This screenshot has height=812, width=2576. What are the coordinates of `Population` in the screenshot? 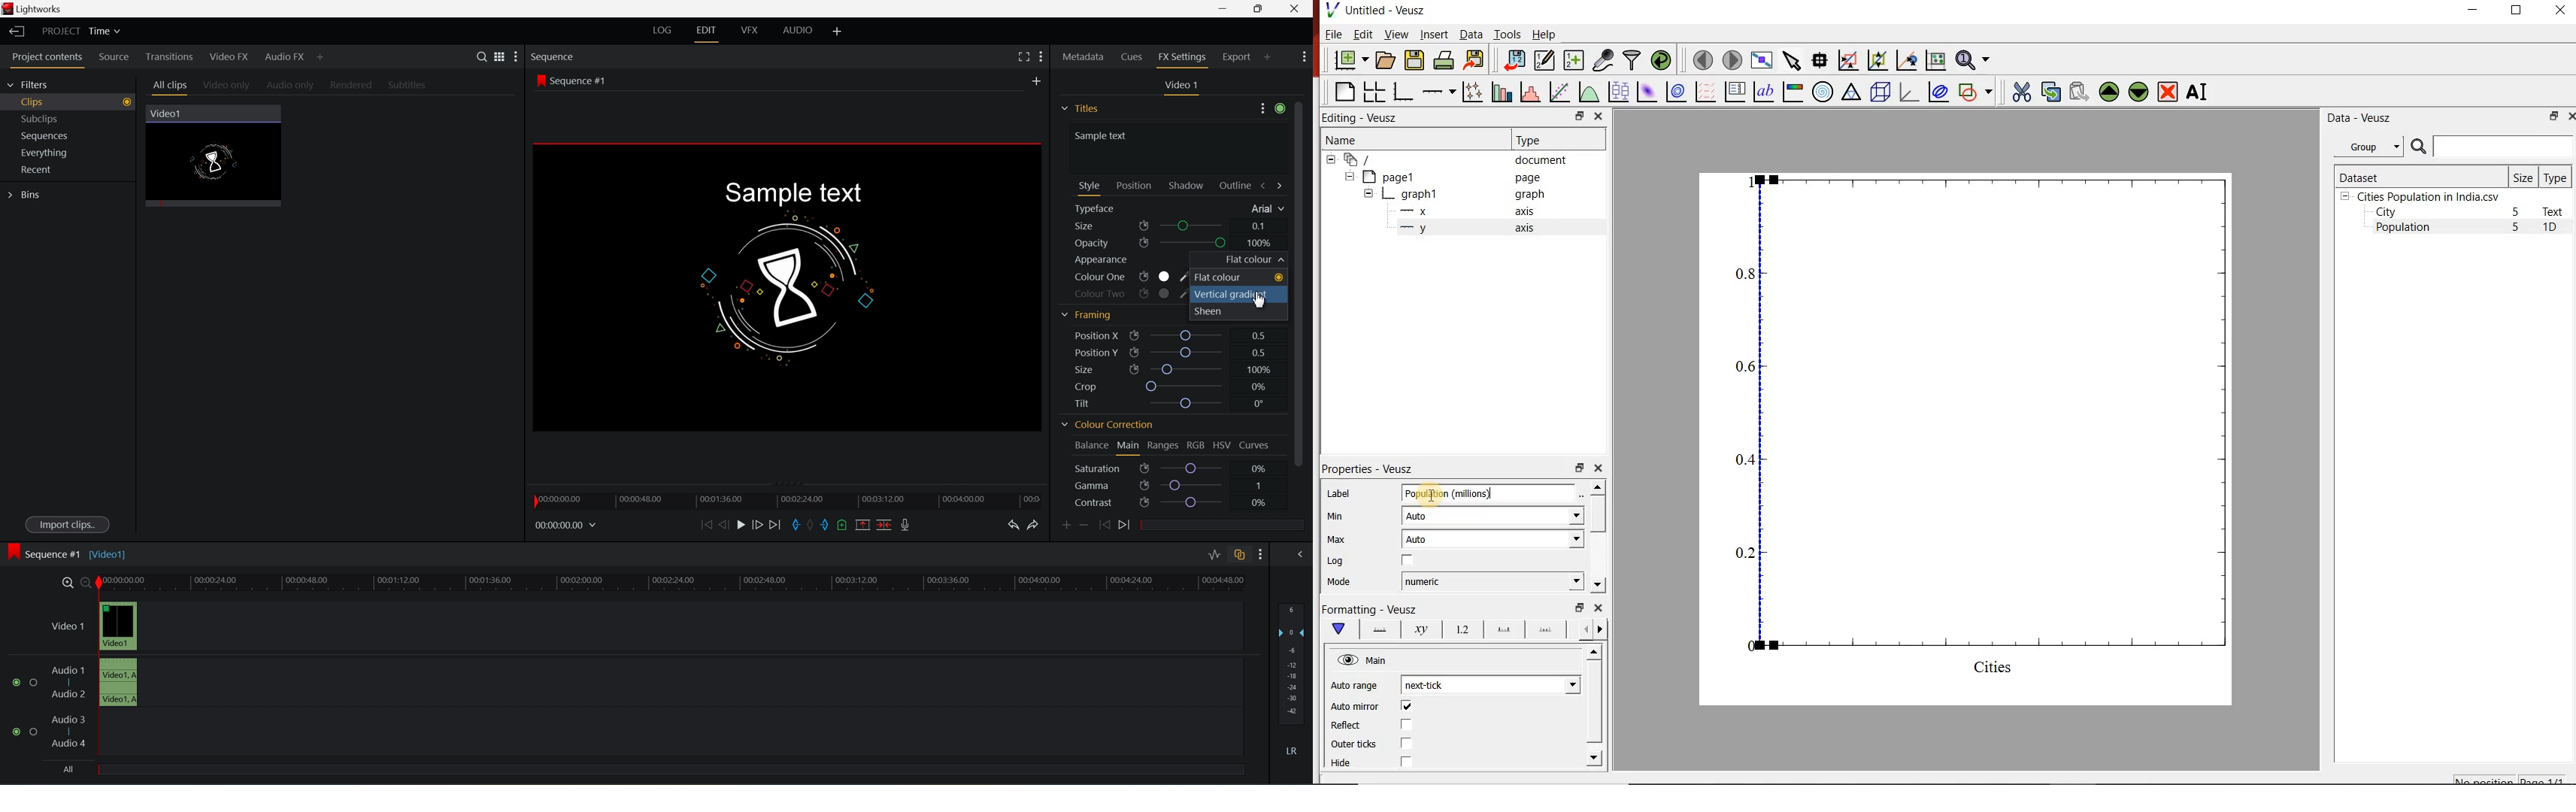 It's located at (2403, 229).